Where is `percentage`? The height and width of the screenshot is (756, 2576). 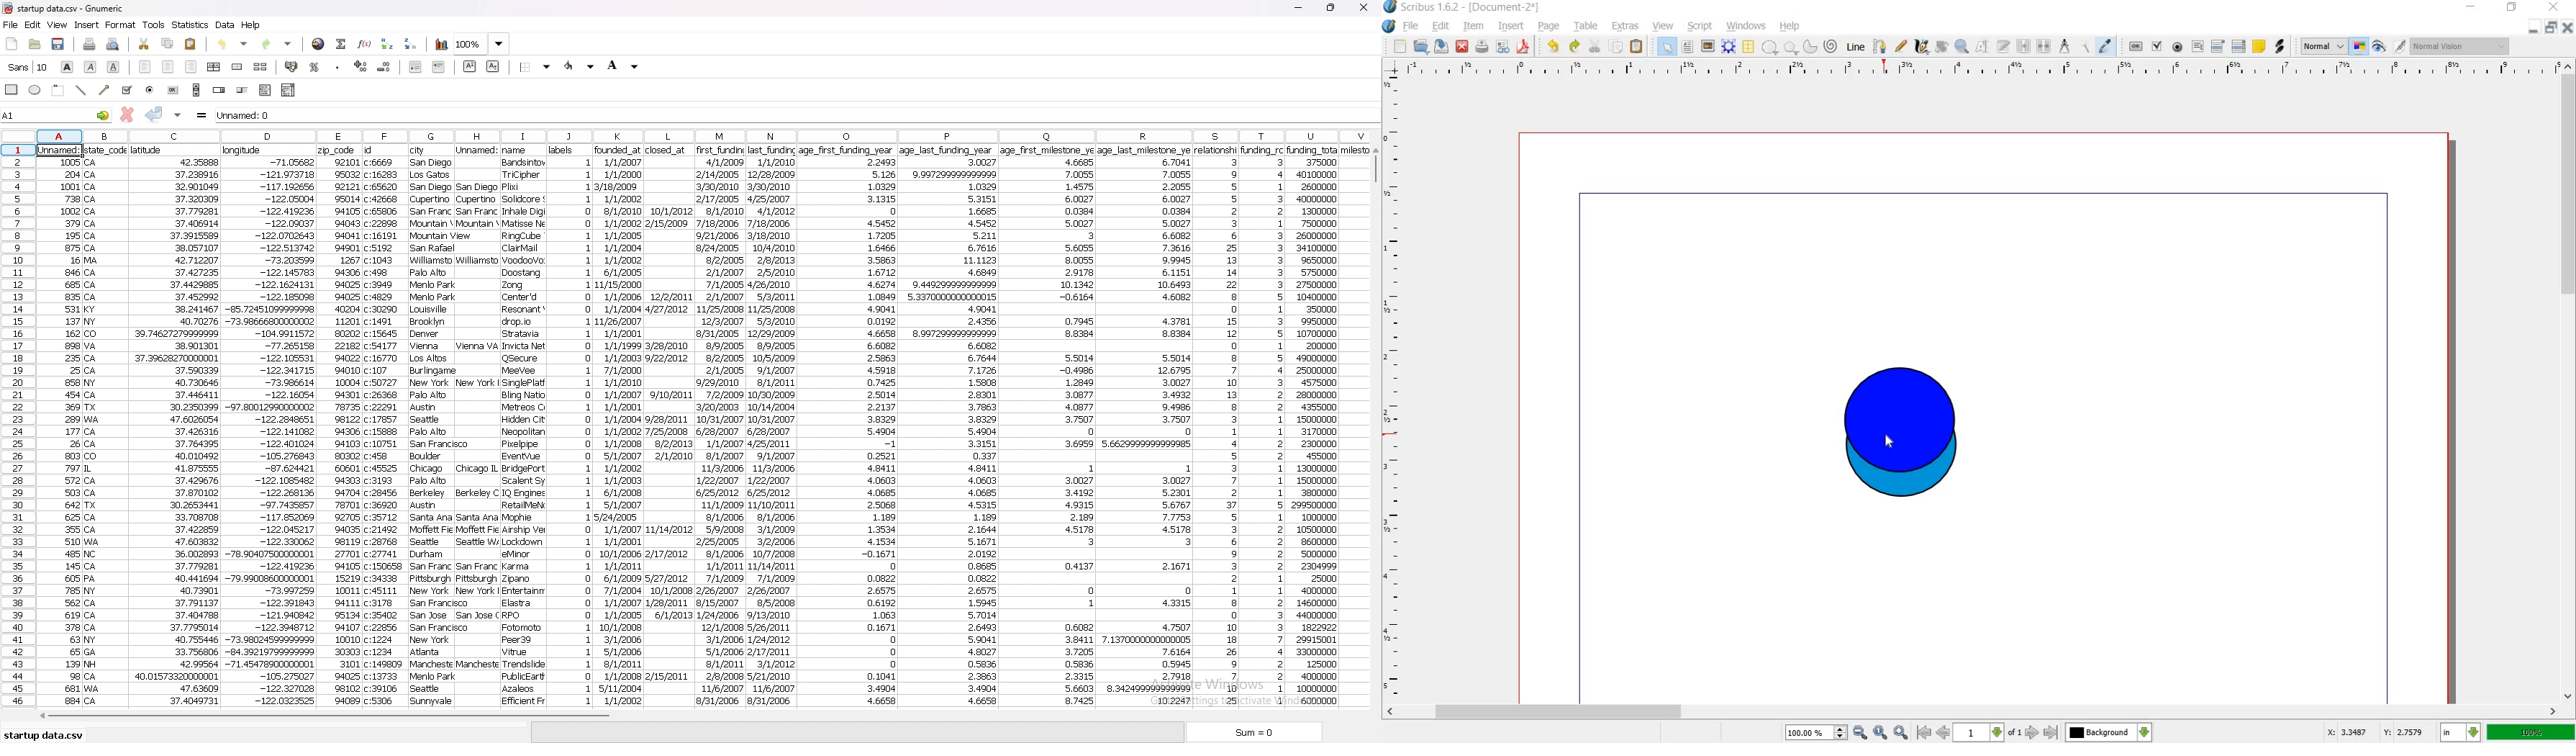 percentage is located at coordinates (314, 66).